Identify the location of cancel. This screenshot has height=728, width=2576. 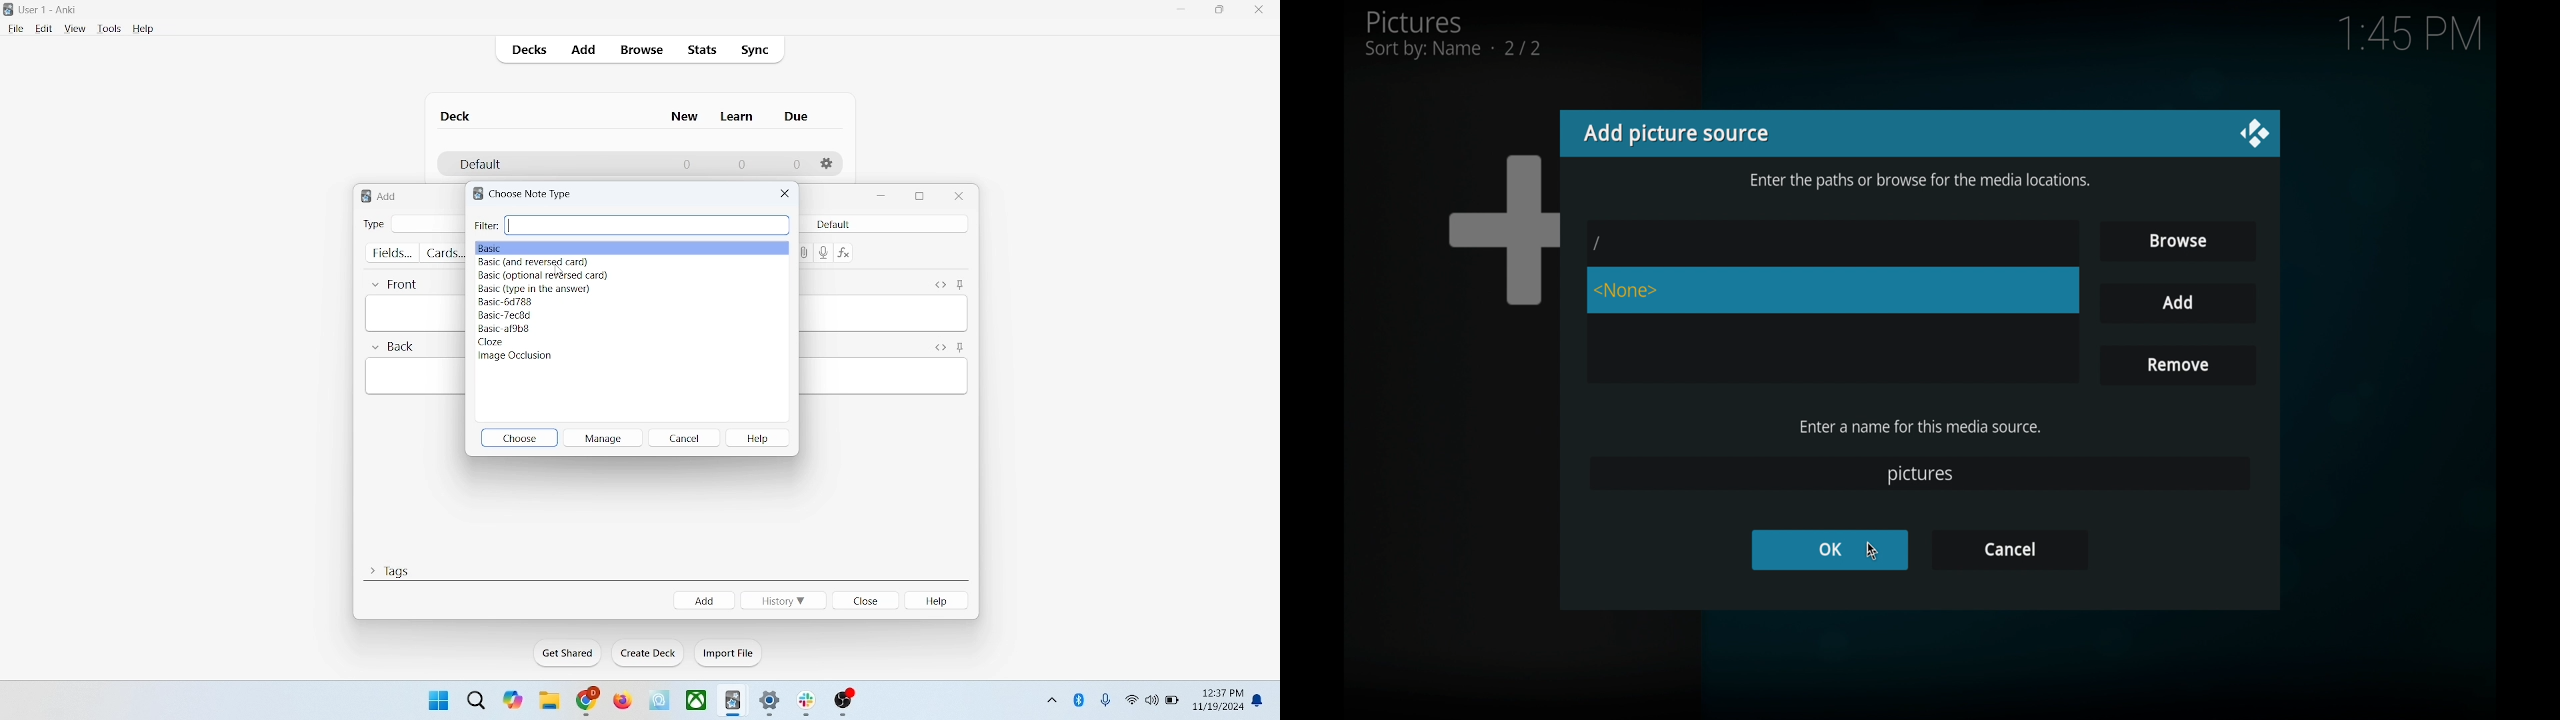
(686, 437).